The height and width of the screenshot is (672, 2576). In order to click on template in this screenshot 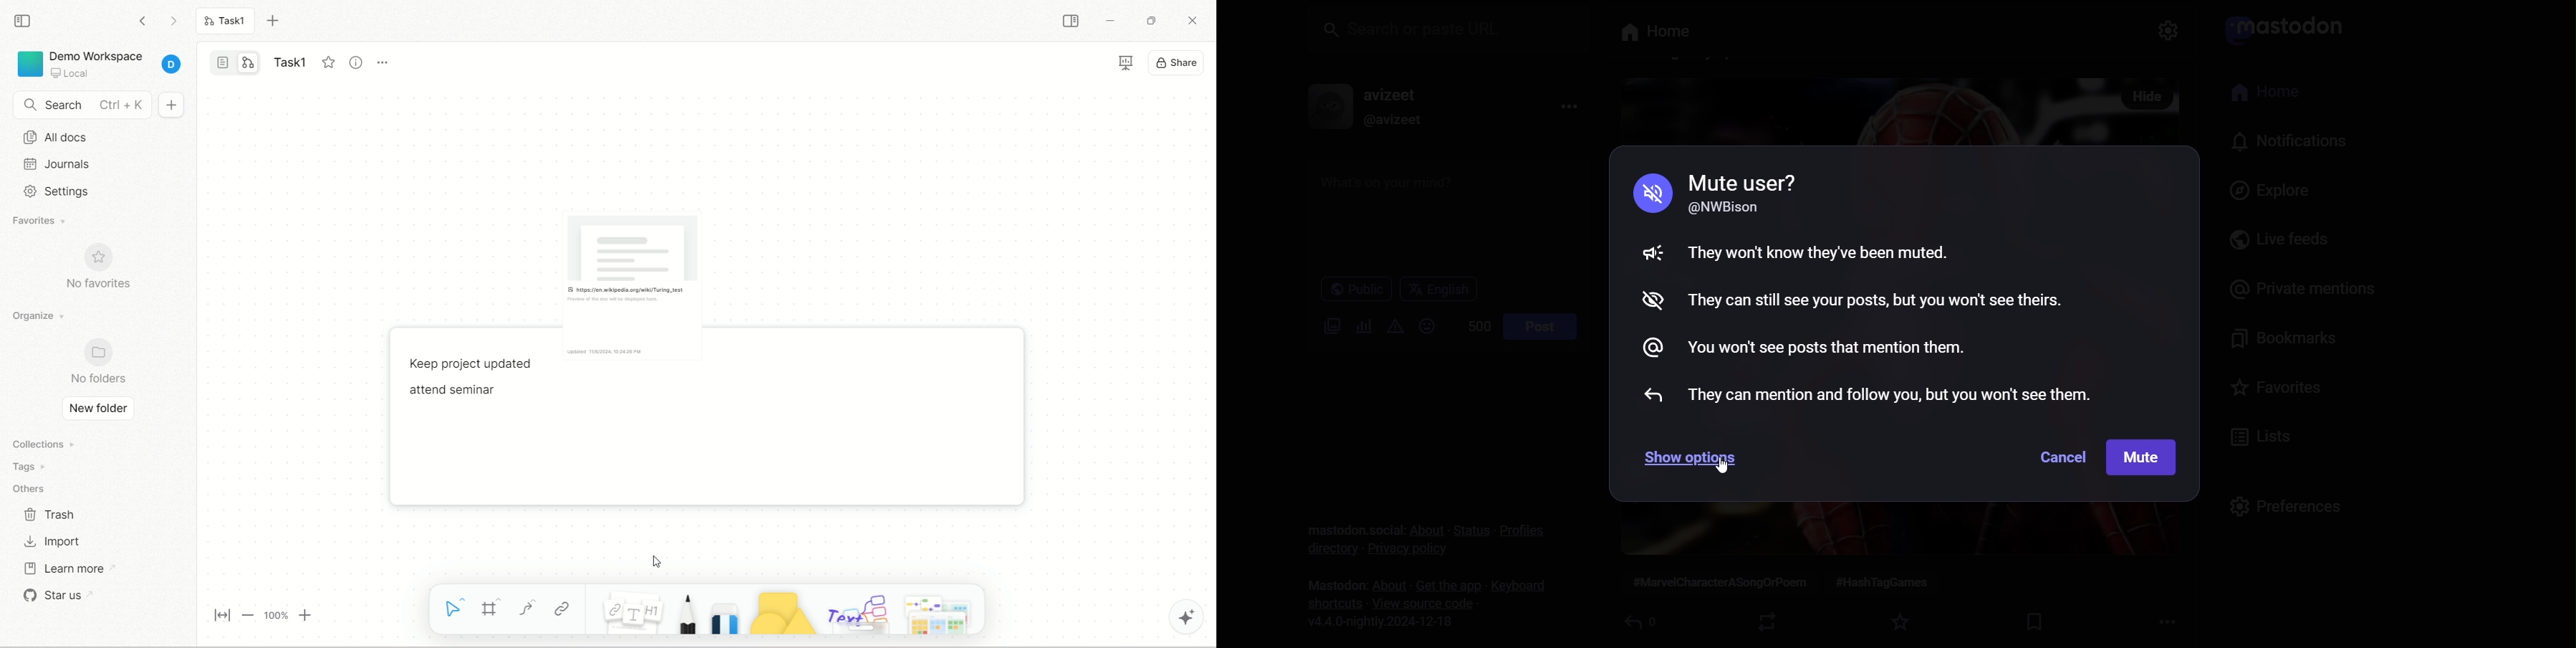, I will do `click(942, 613)`.